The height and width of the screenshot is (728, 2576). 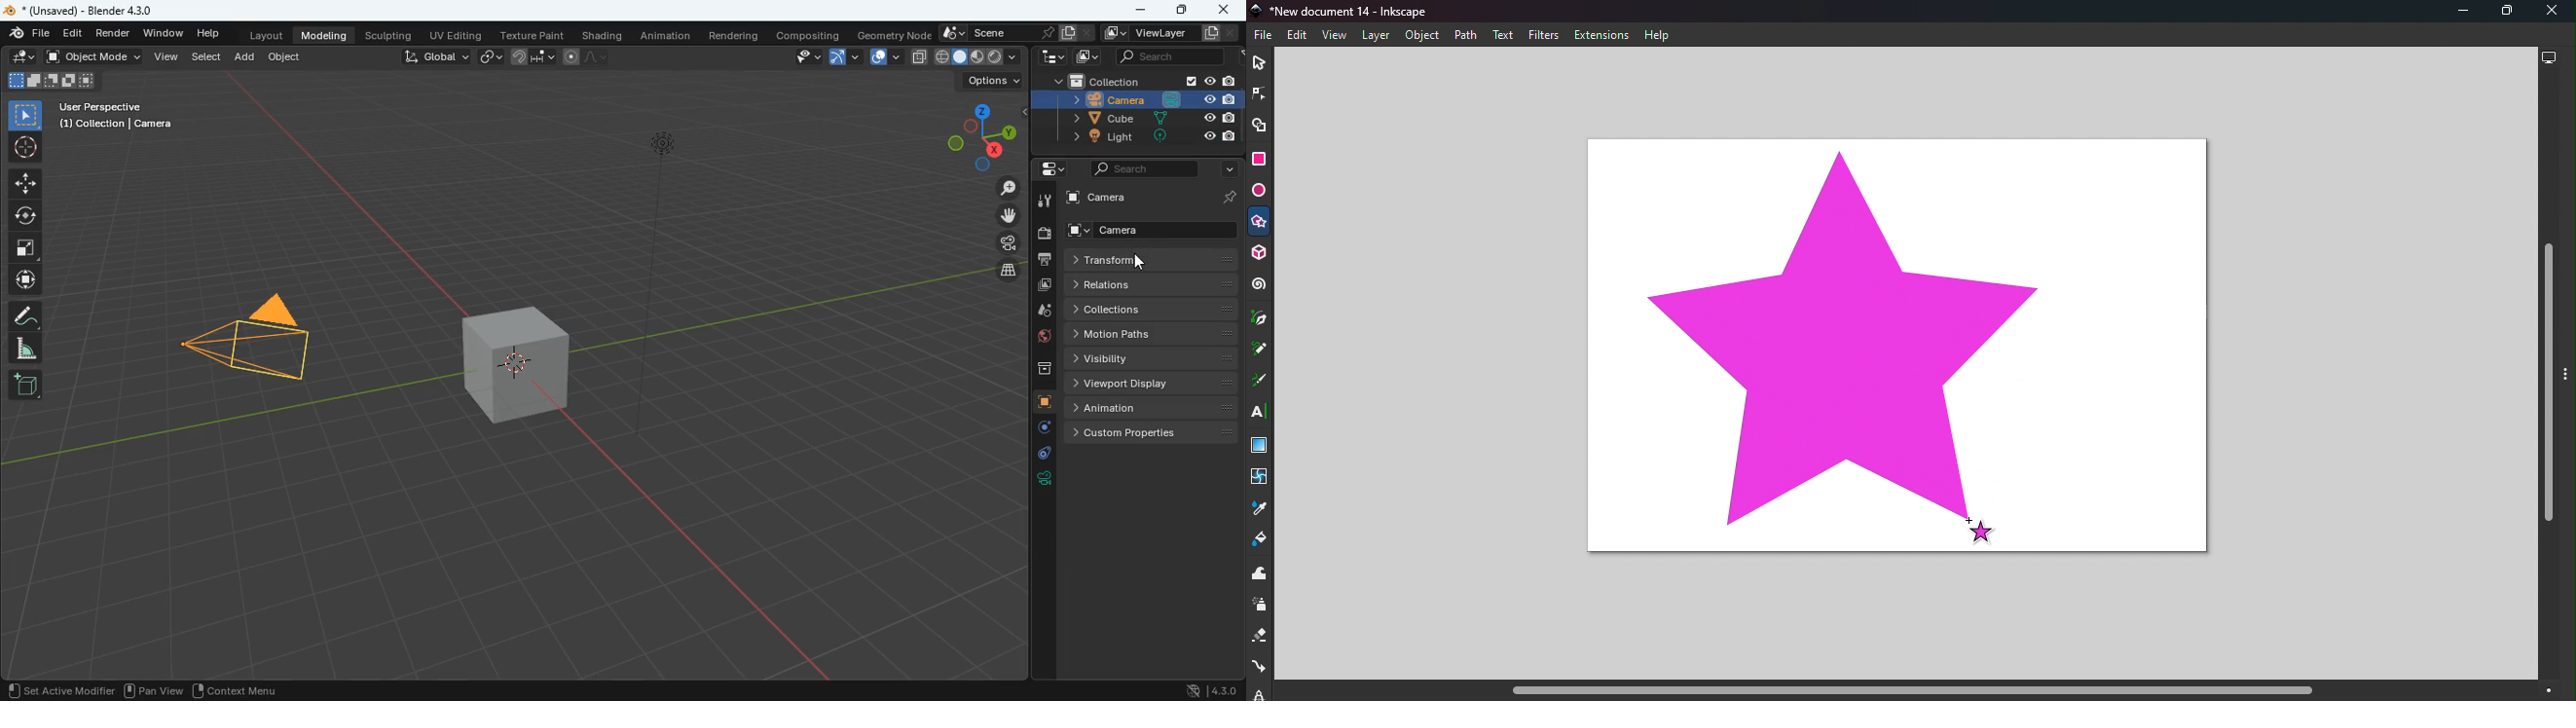 What do you see at coordinates (1145, 80) in the screenshot?
I see `collection` at bounding box center [1145, 80].